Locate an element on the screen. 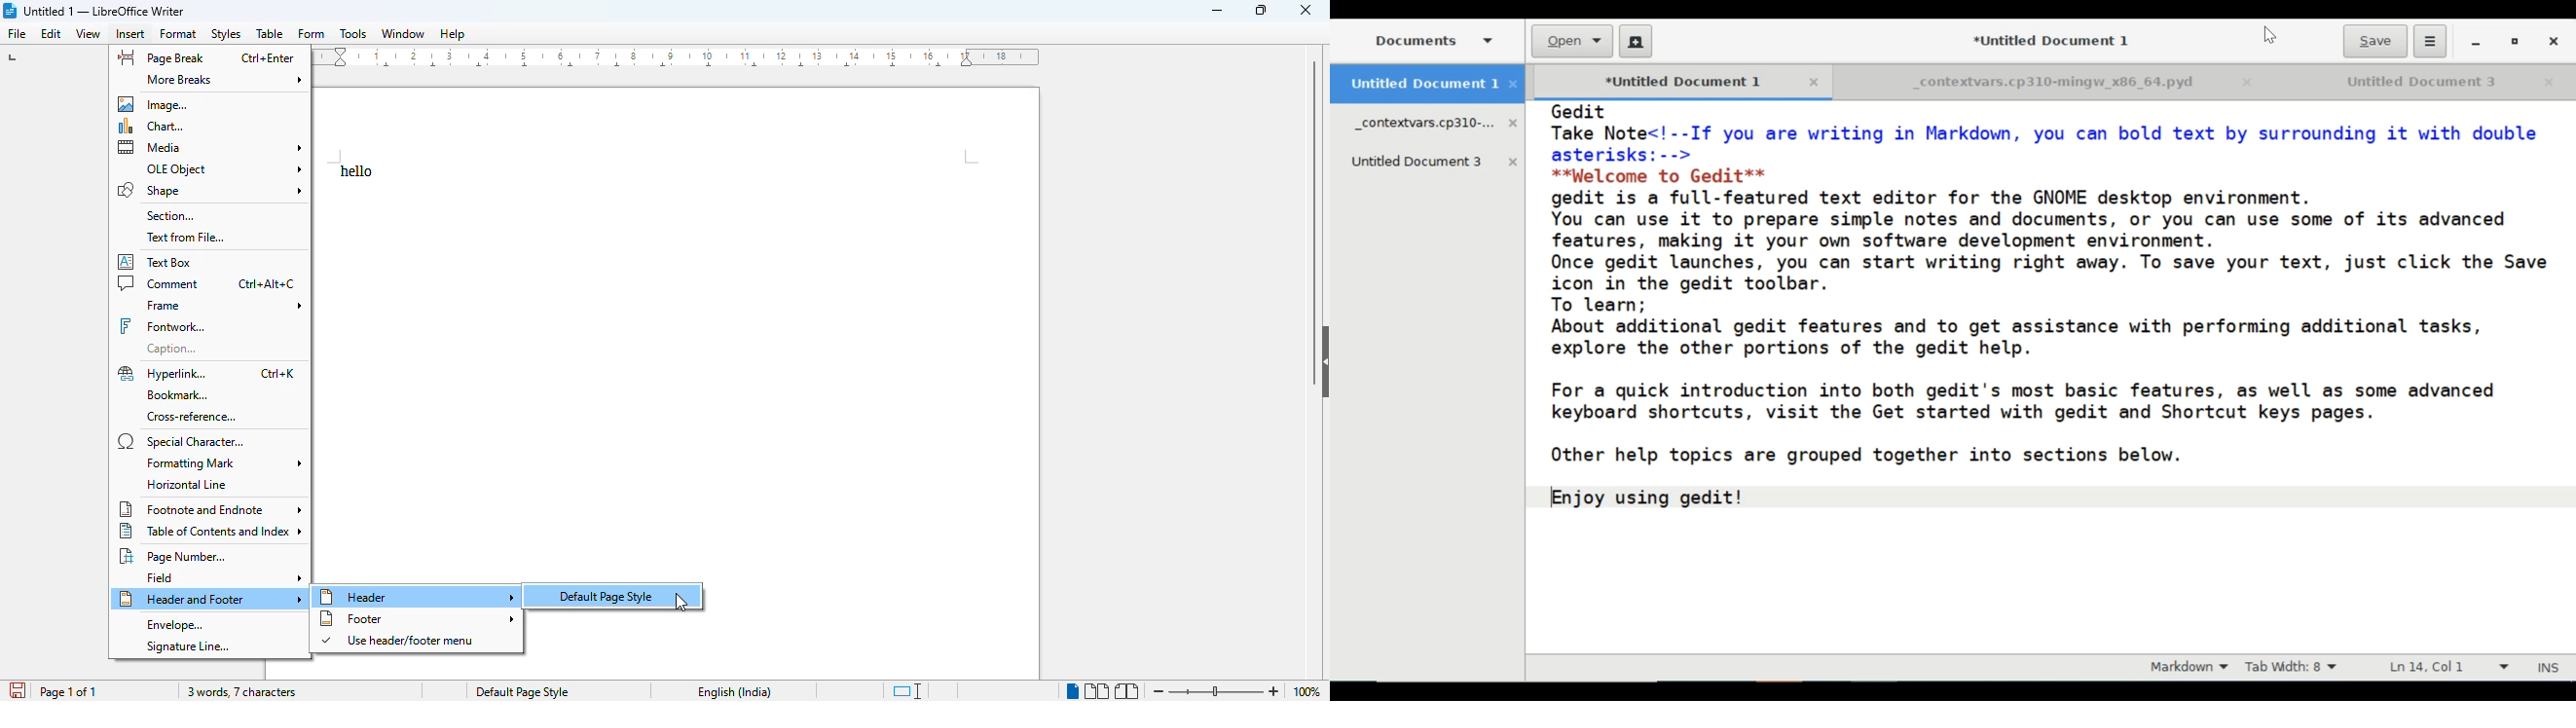 The height and width of the screenshot is (728, 2576). special character is located at coordinates (183, 441).